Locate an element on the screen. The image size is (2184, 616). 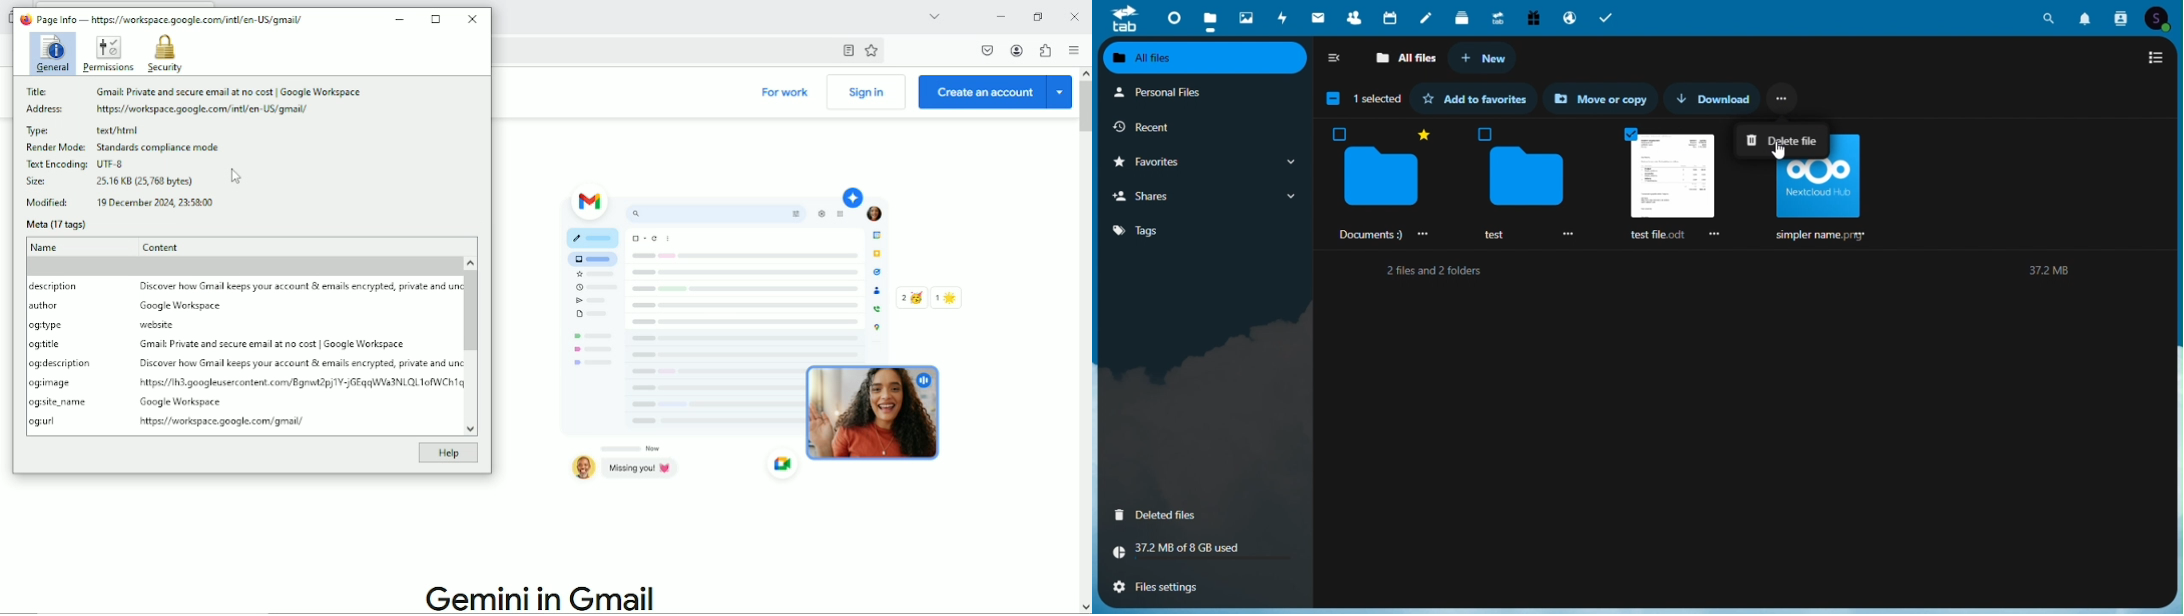
deck is located at coordinates (1462, 18).